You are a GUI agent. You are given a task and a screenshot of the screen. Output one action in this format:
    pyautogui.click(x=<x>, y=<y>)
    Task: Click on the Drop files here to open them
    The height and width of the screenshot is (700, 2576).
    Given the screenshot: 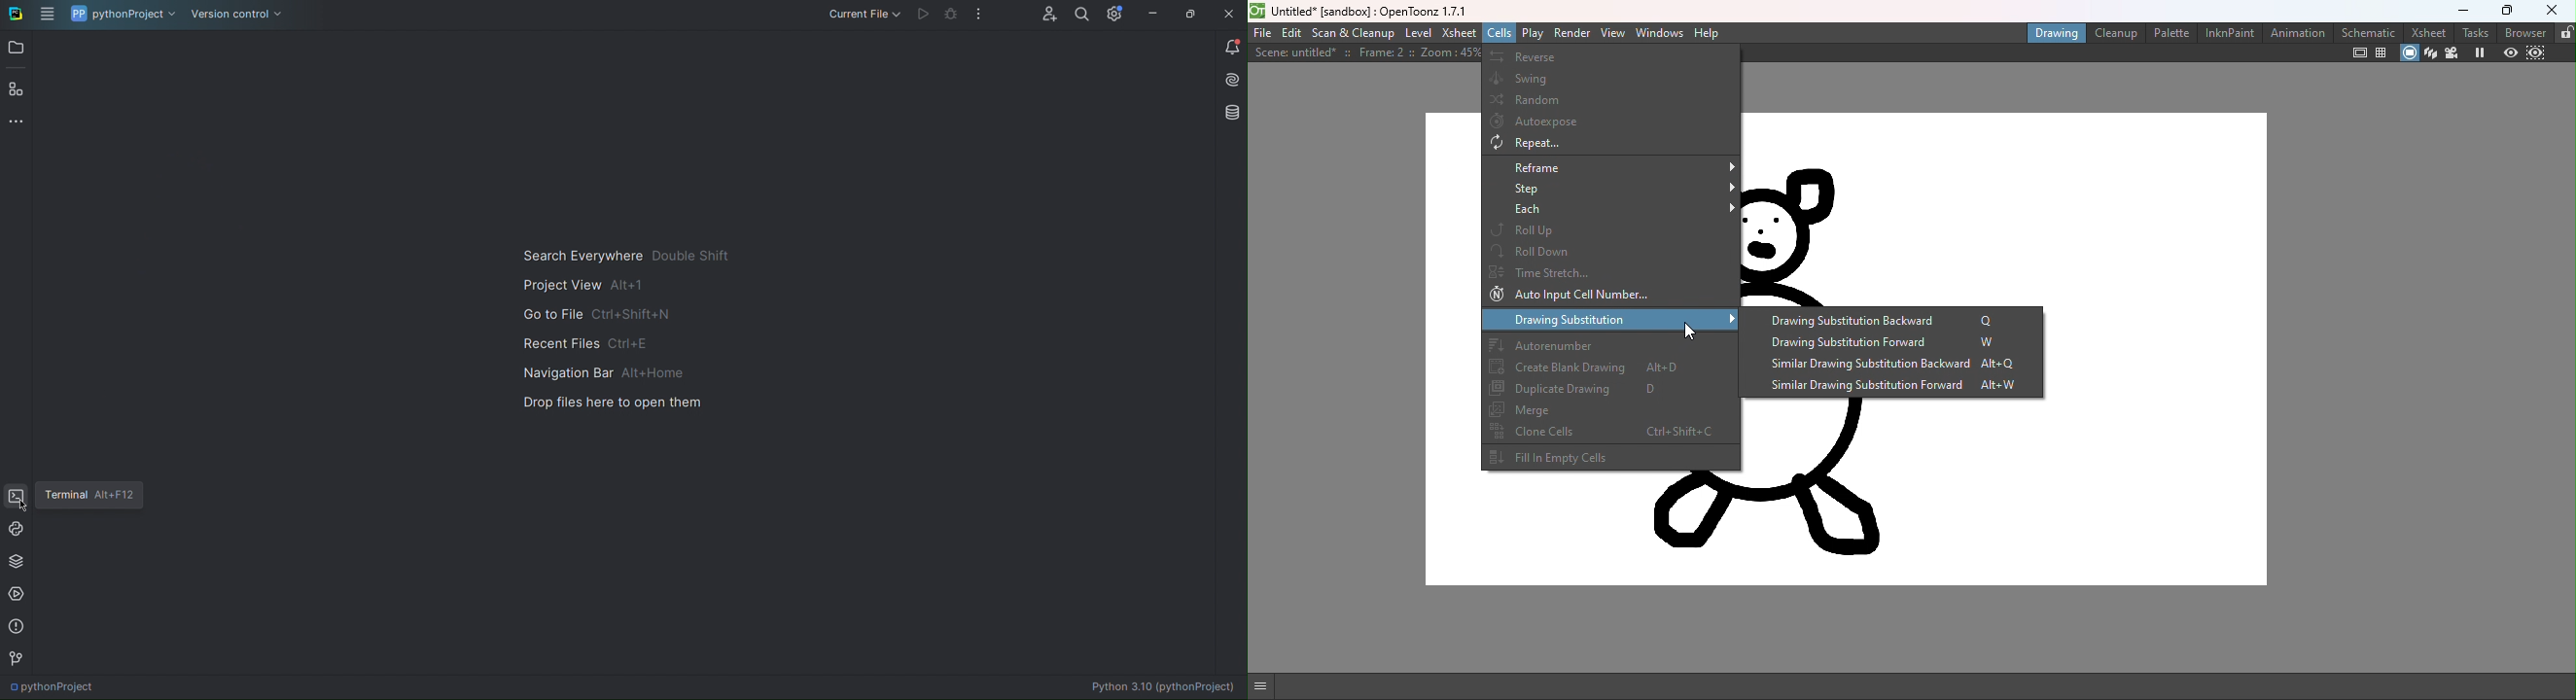 What is the action you would take?
    pyautogui.click(x=610, y=403)
    